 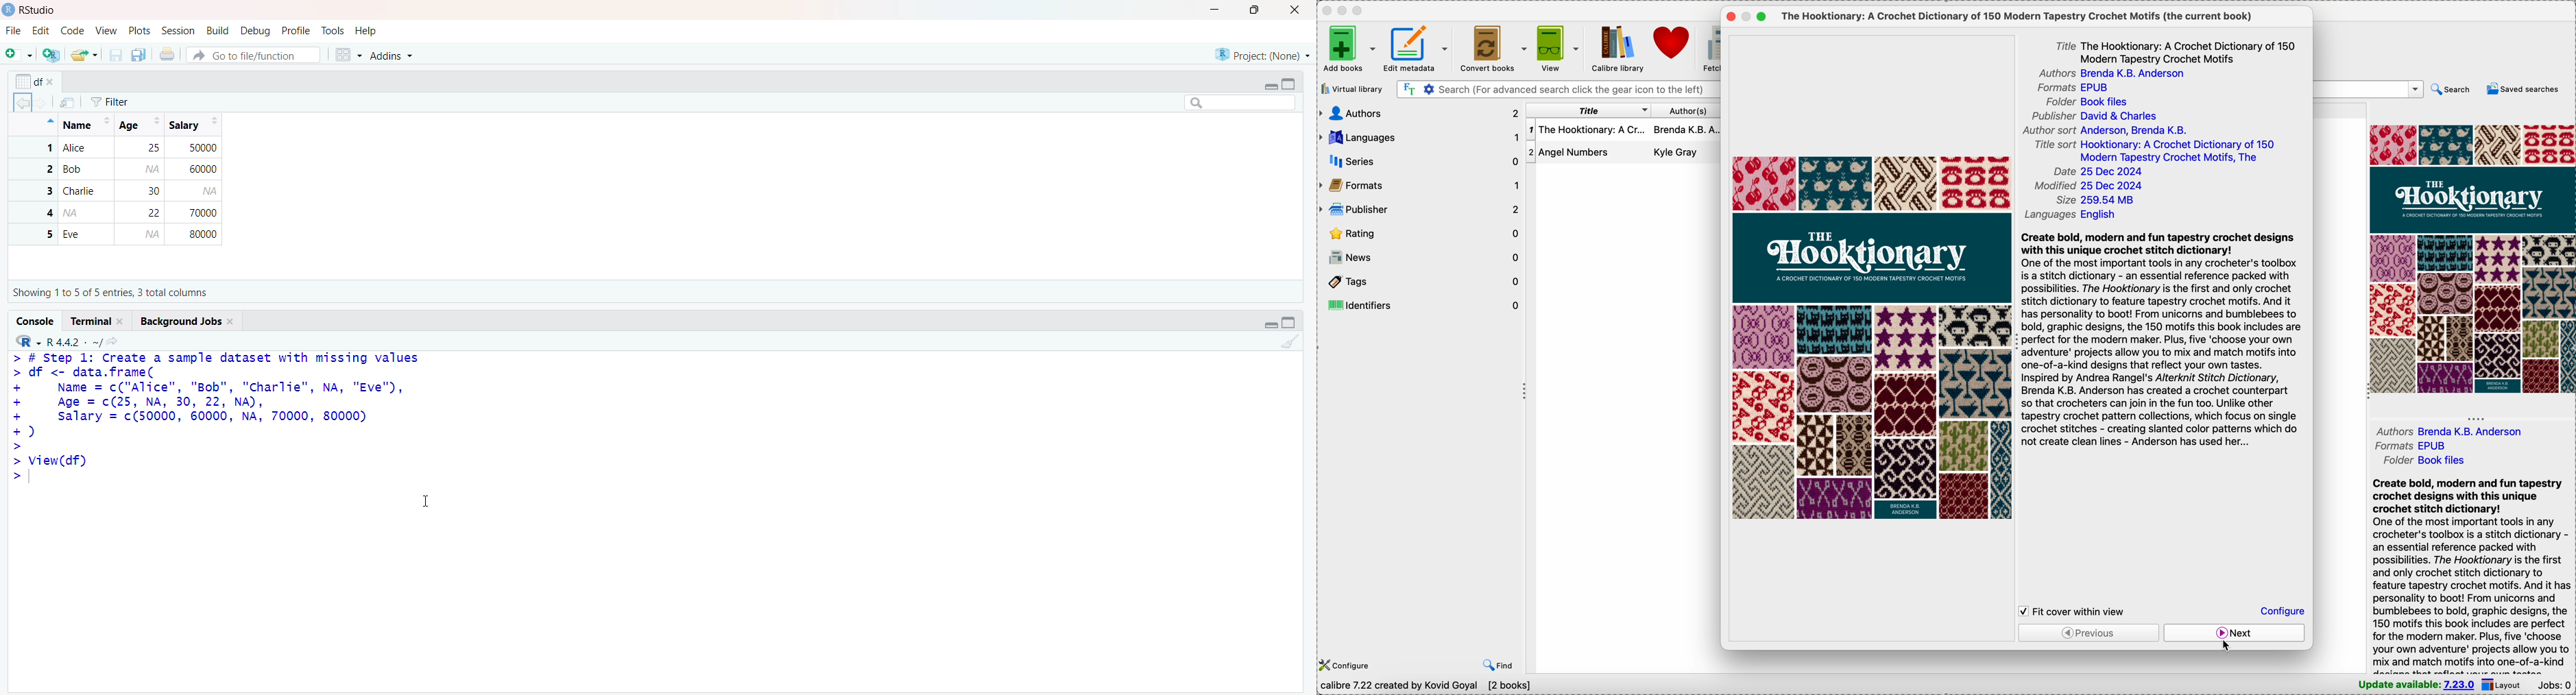 I want to click on Minimize, so click(x=1268, y=86).